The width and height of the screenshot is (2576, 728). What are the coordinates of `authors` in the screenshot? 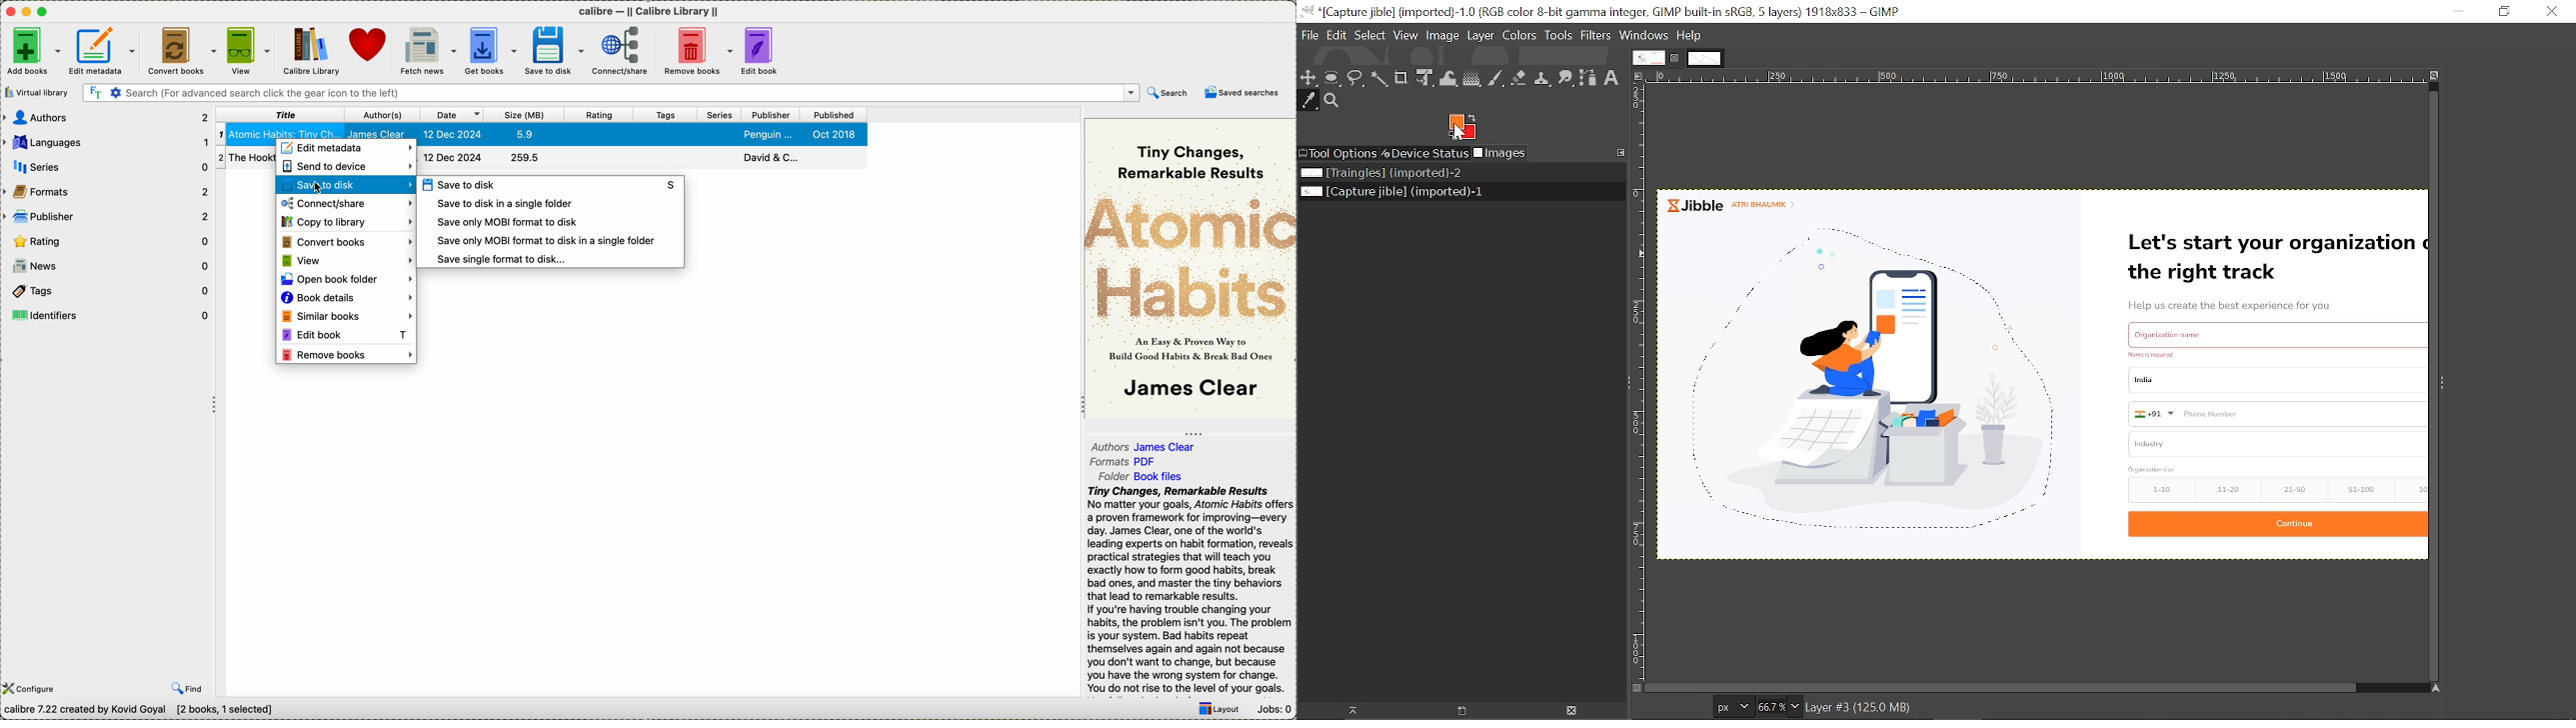 It's located at (105, 118).